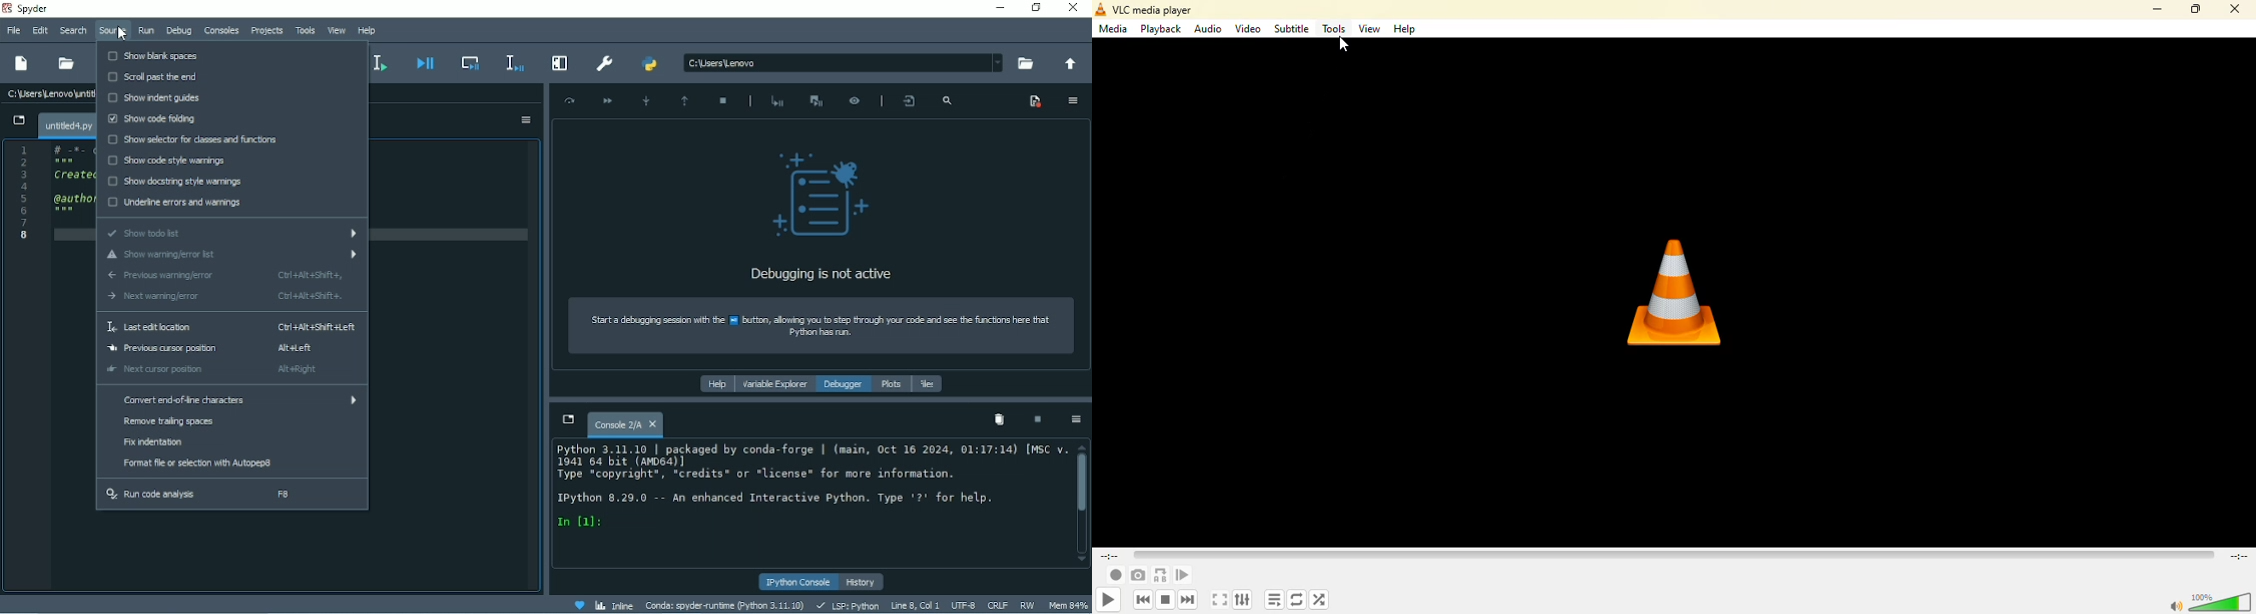 This screenshot has width=2268, height=616. What do you see at coordinates (226, 296) in the screenshot?
I see `Next warning/error` at bounding box center [226, 296].